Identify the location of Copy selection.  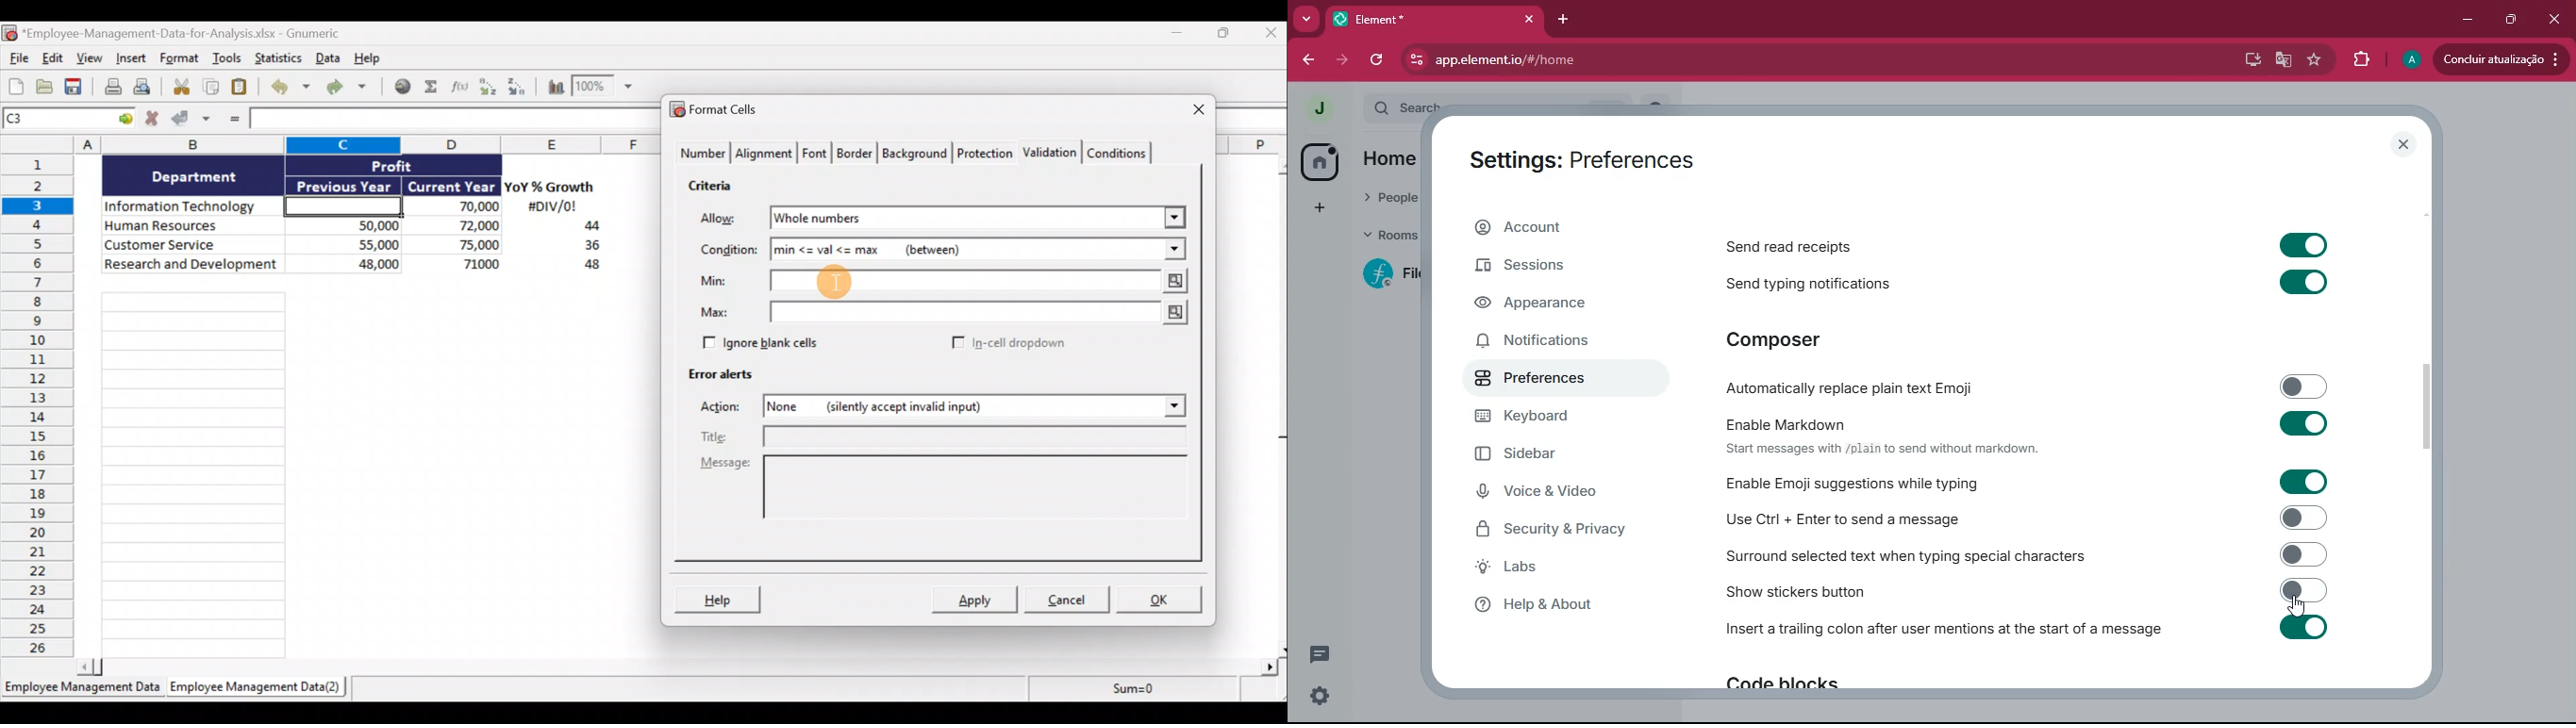
(211, 87).